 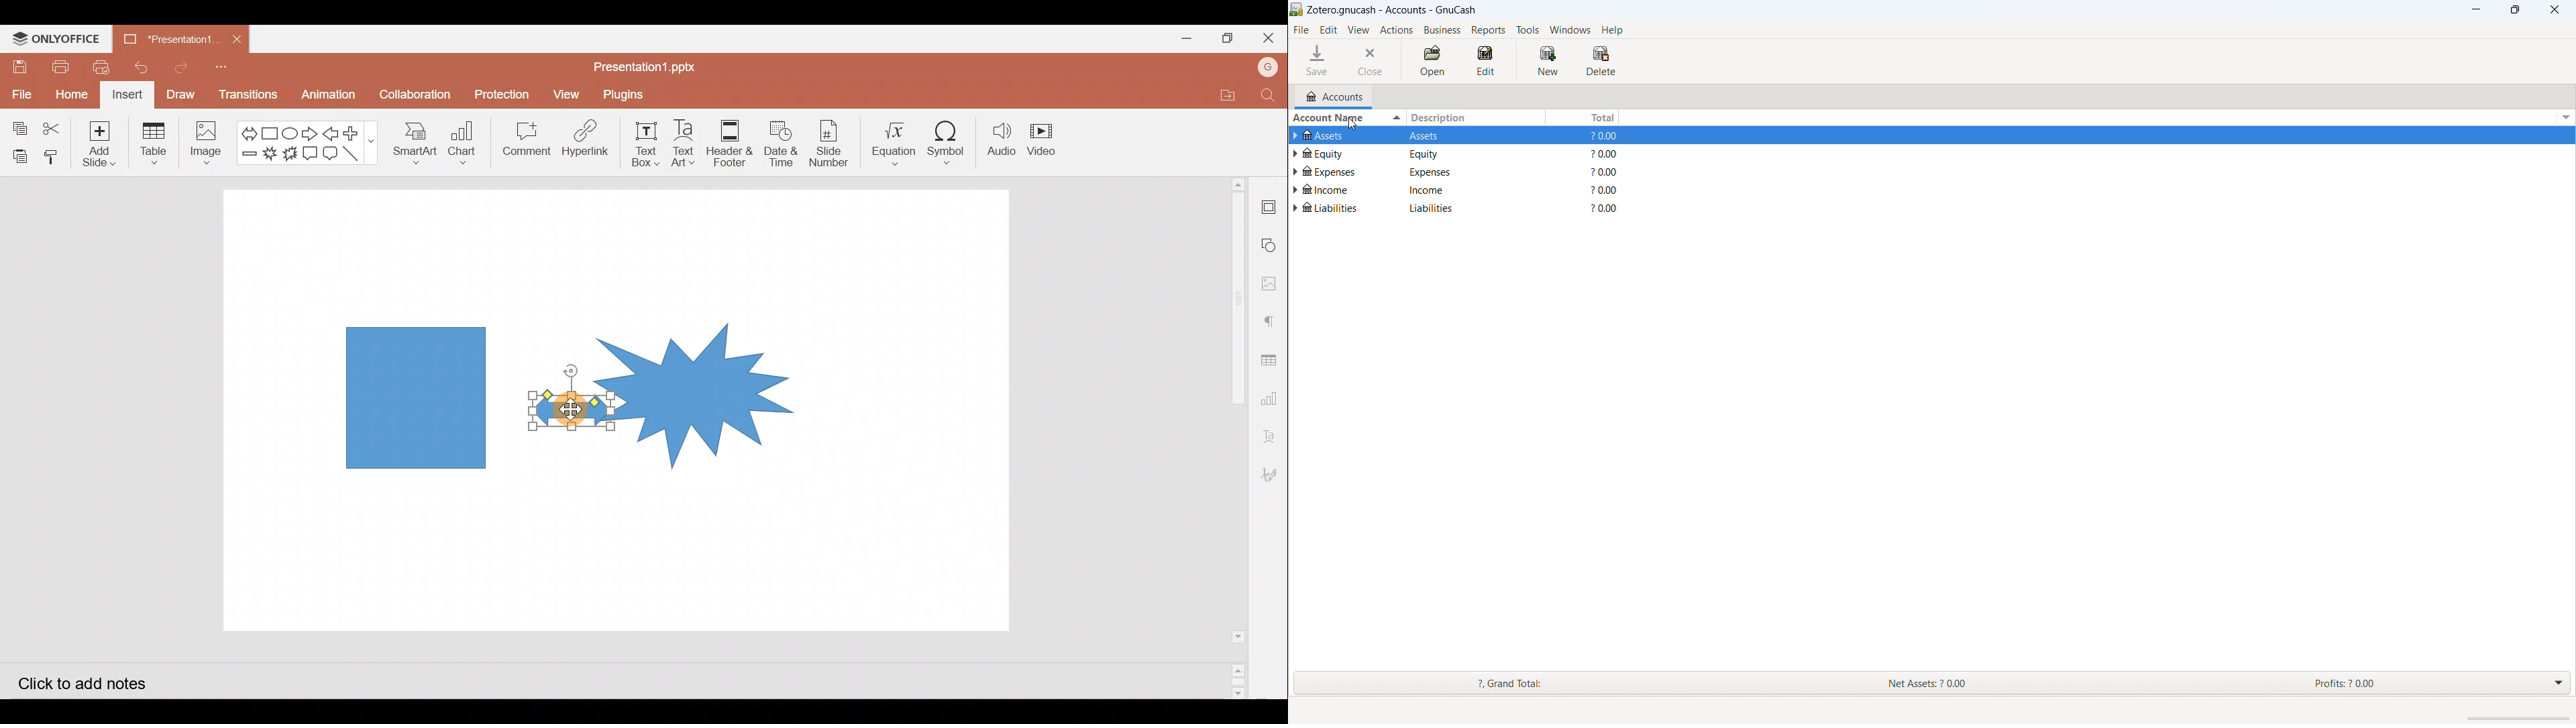 I want to click on Cut, so click(x=60, y=125).